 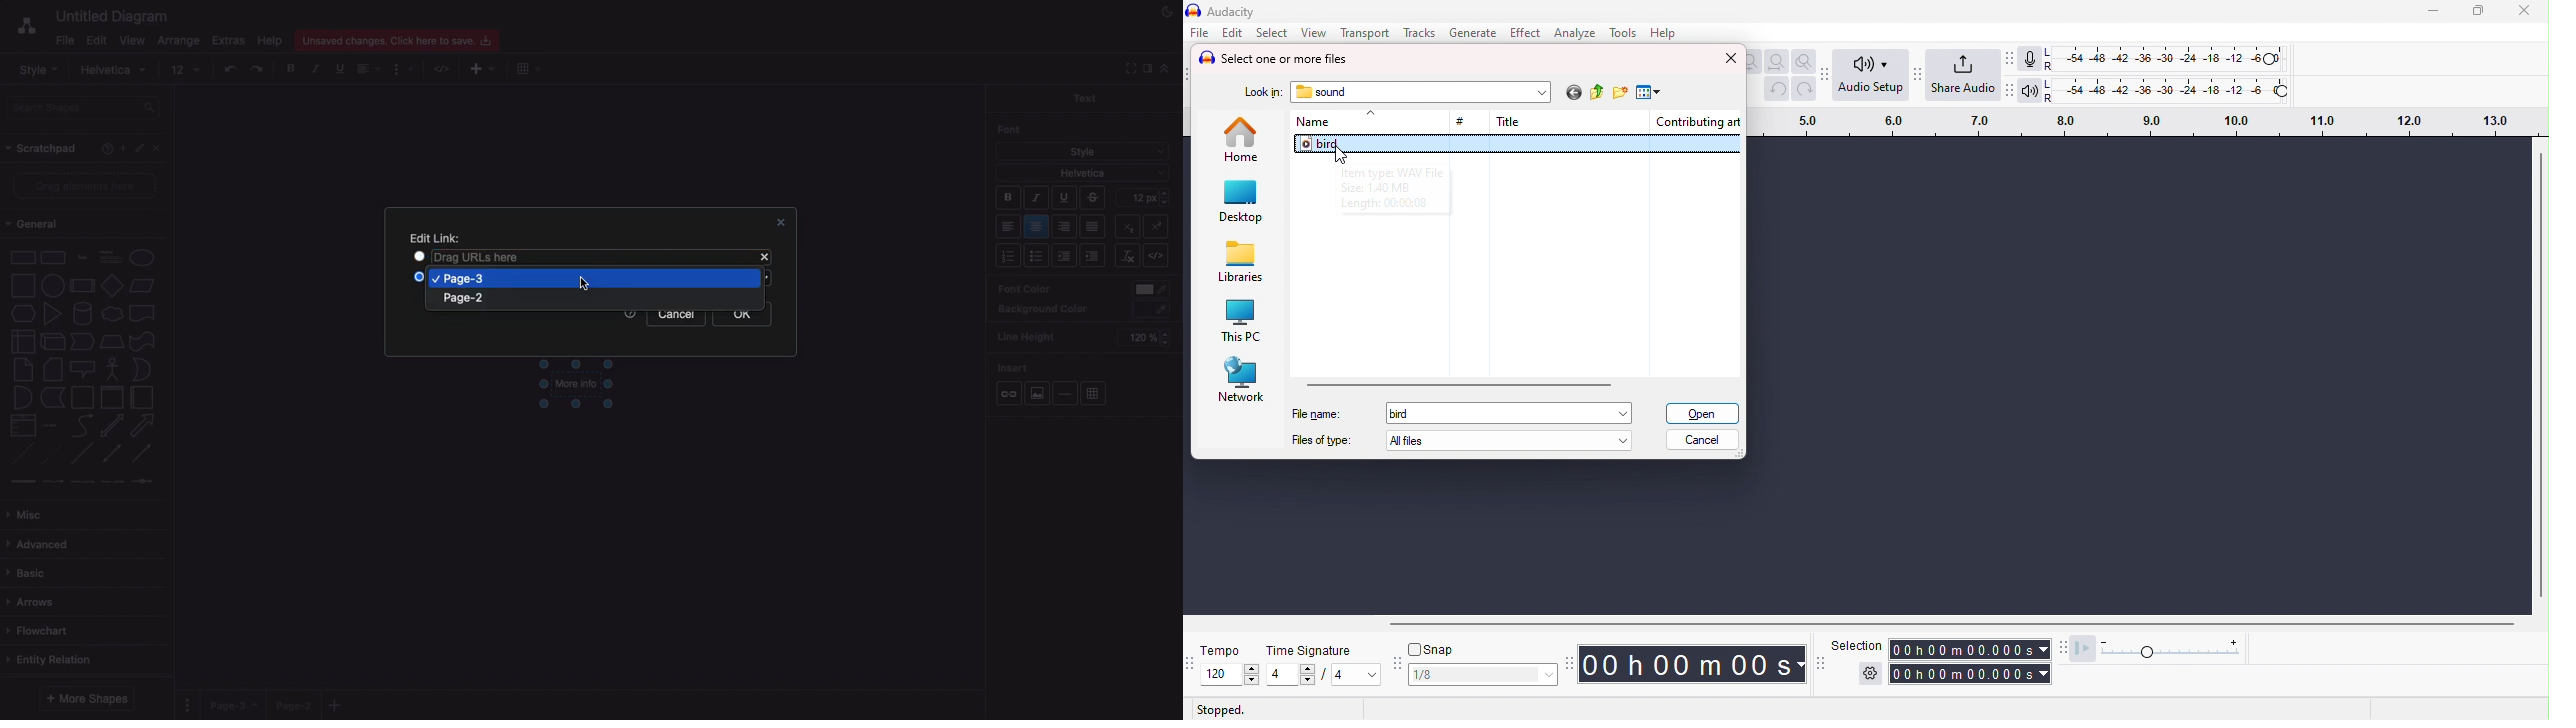 I want to click on Format, so click(x=404, y=70).